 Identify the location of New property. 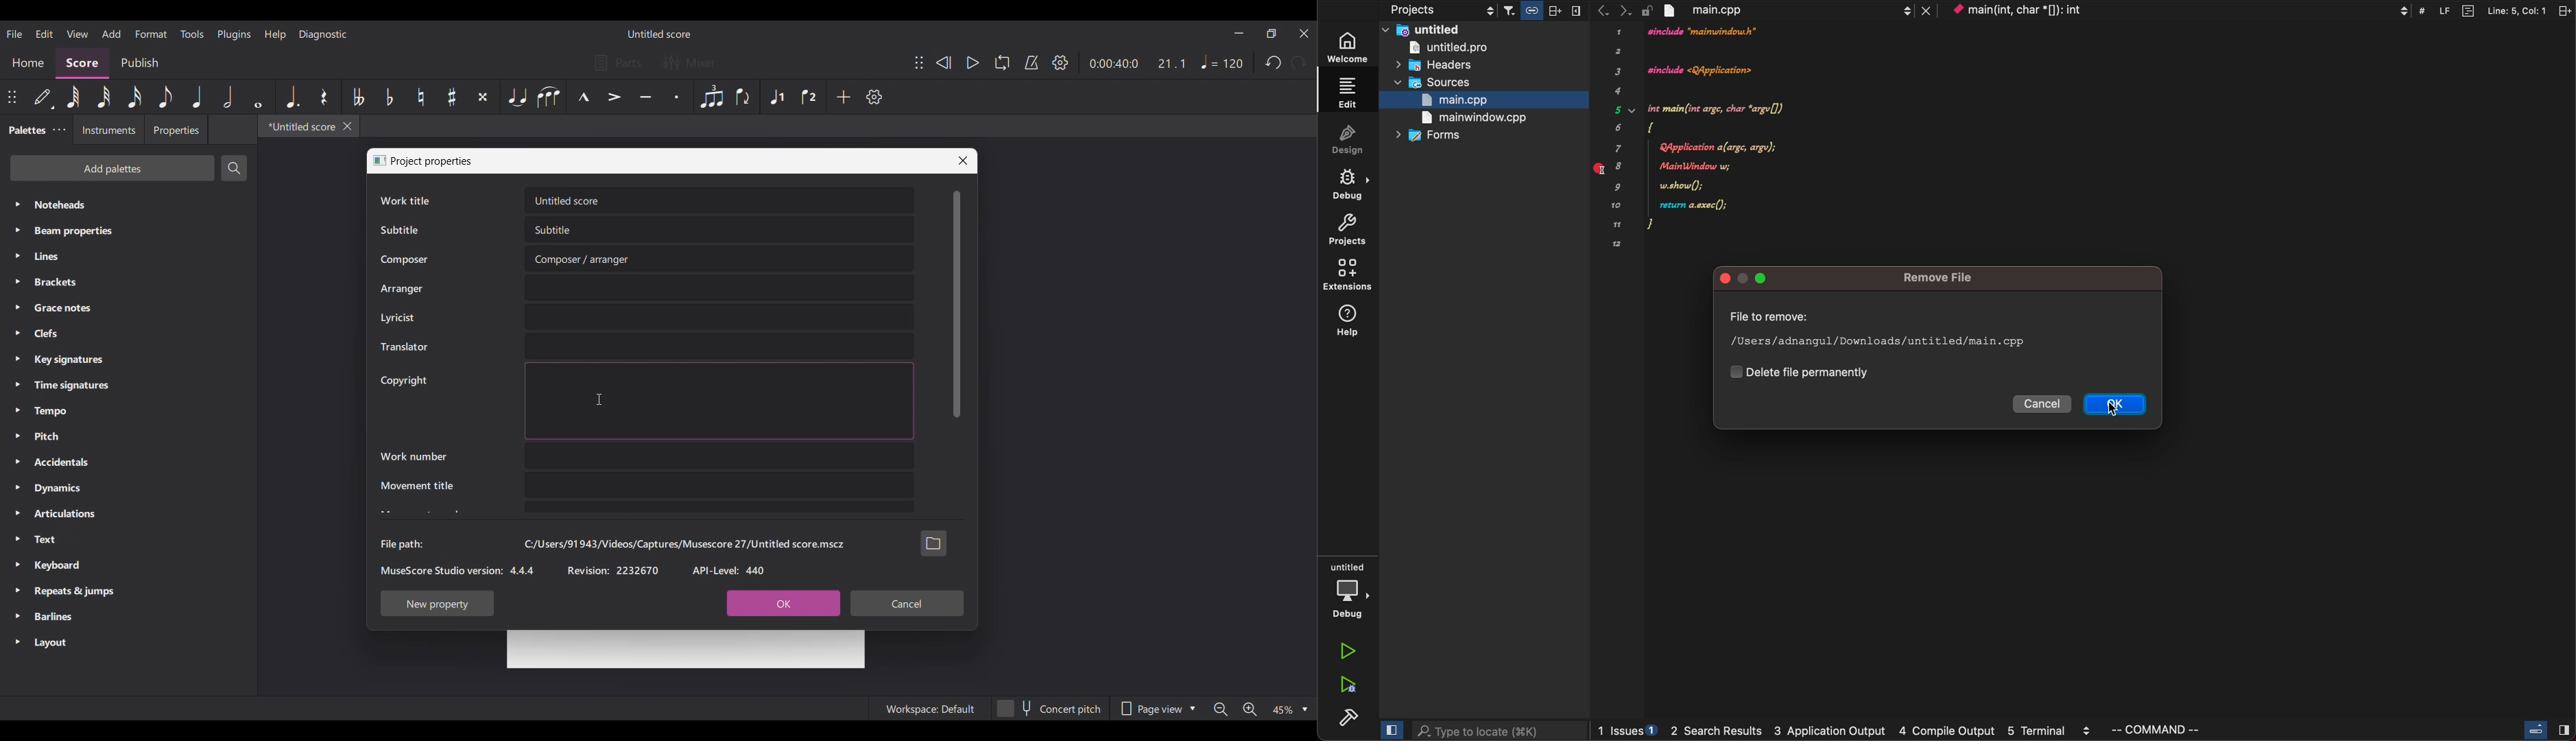
(438, 603).